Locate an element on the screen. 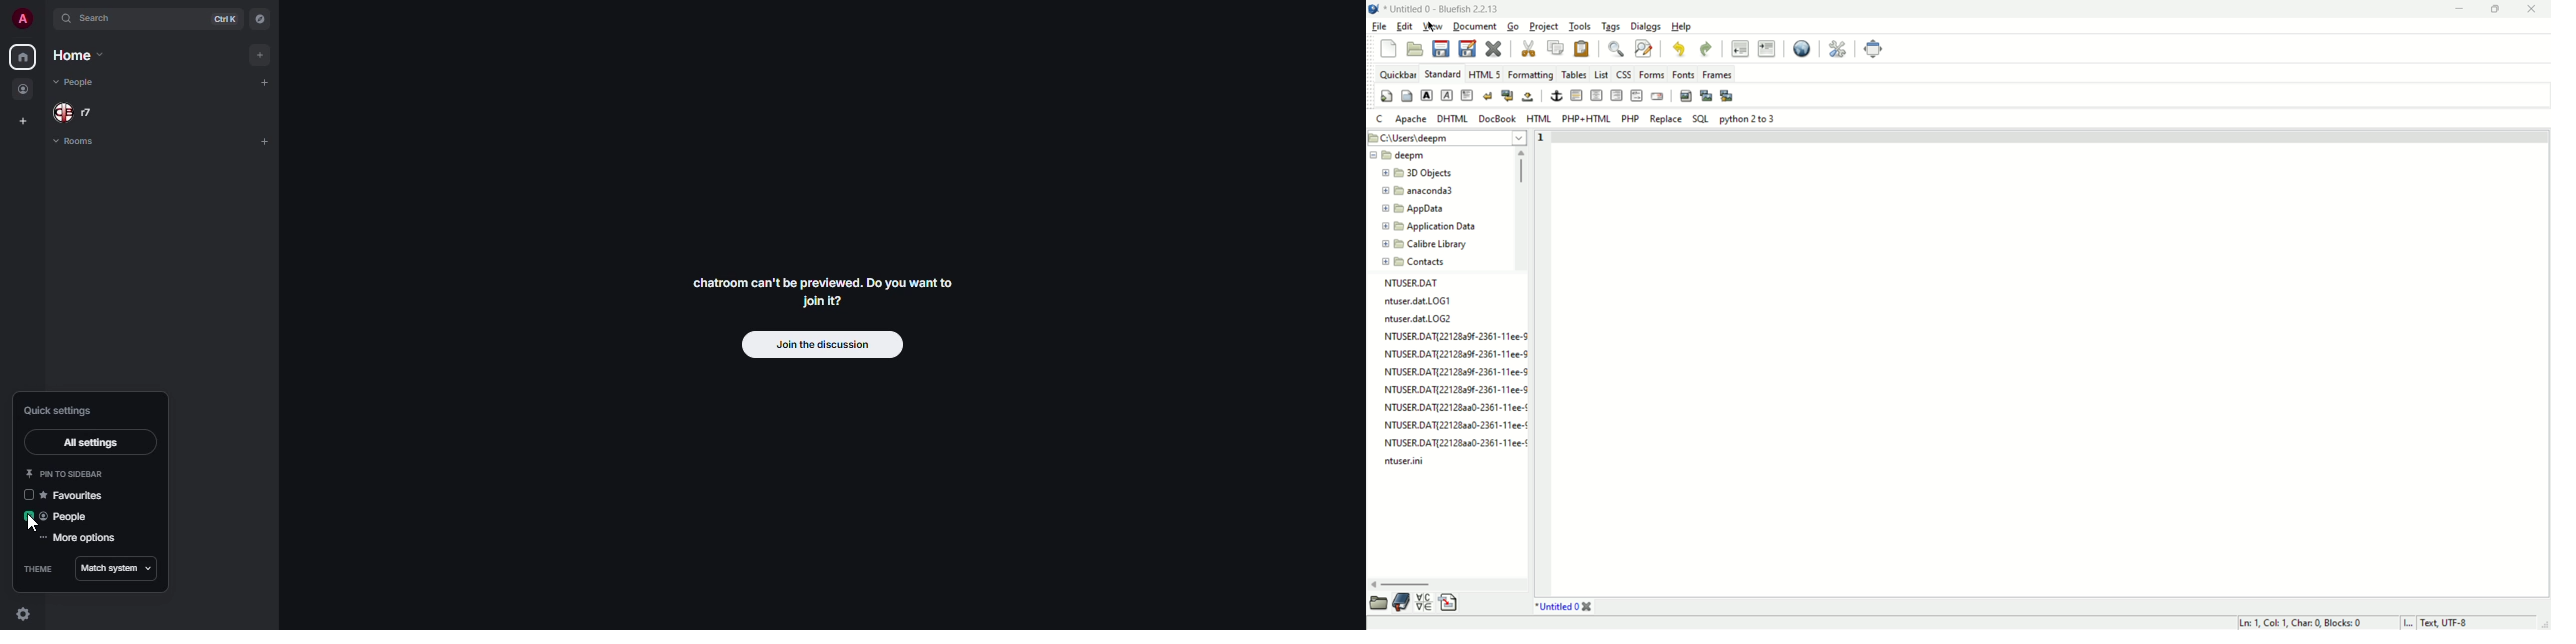  anaconda is located at coordinates (1418, 191).